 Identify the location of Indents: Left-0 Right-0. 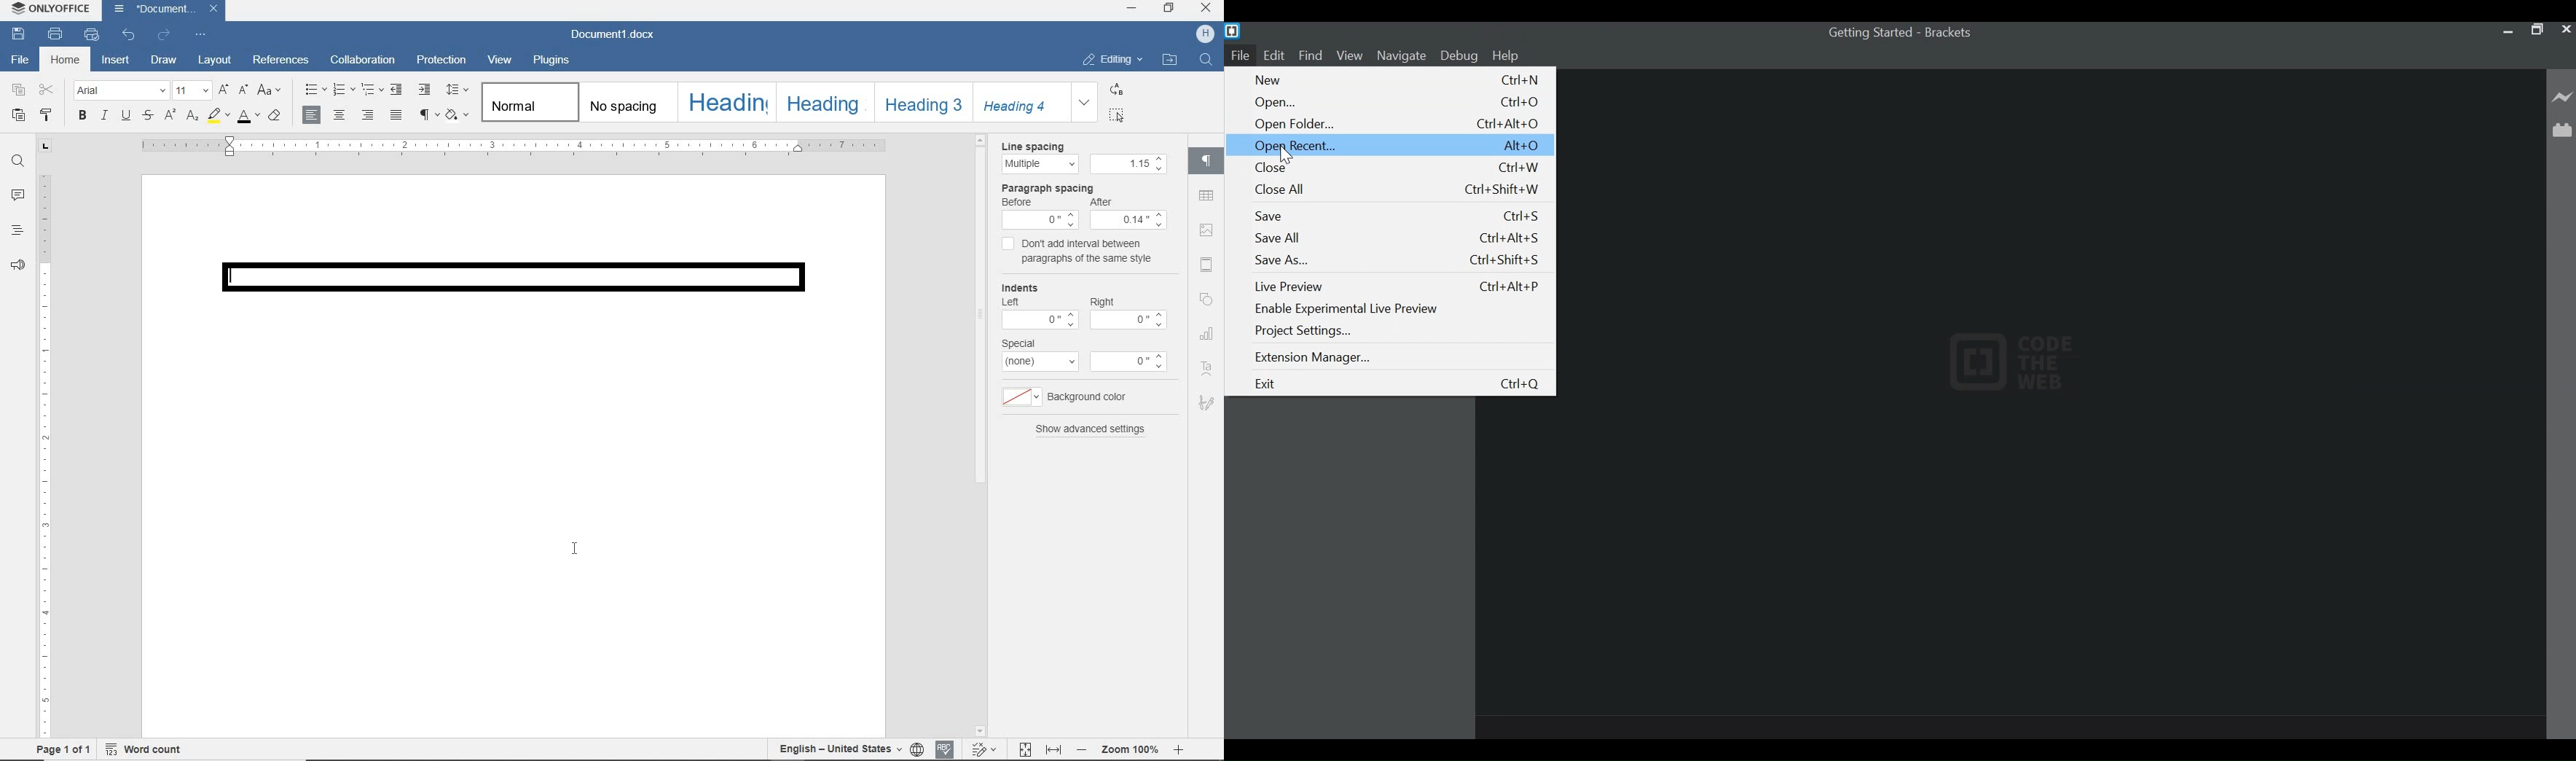
(1084, 307).